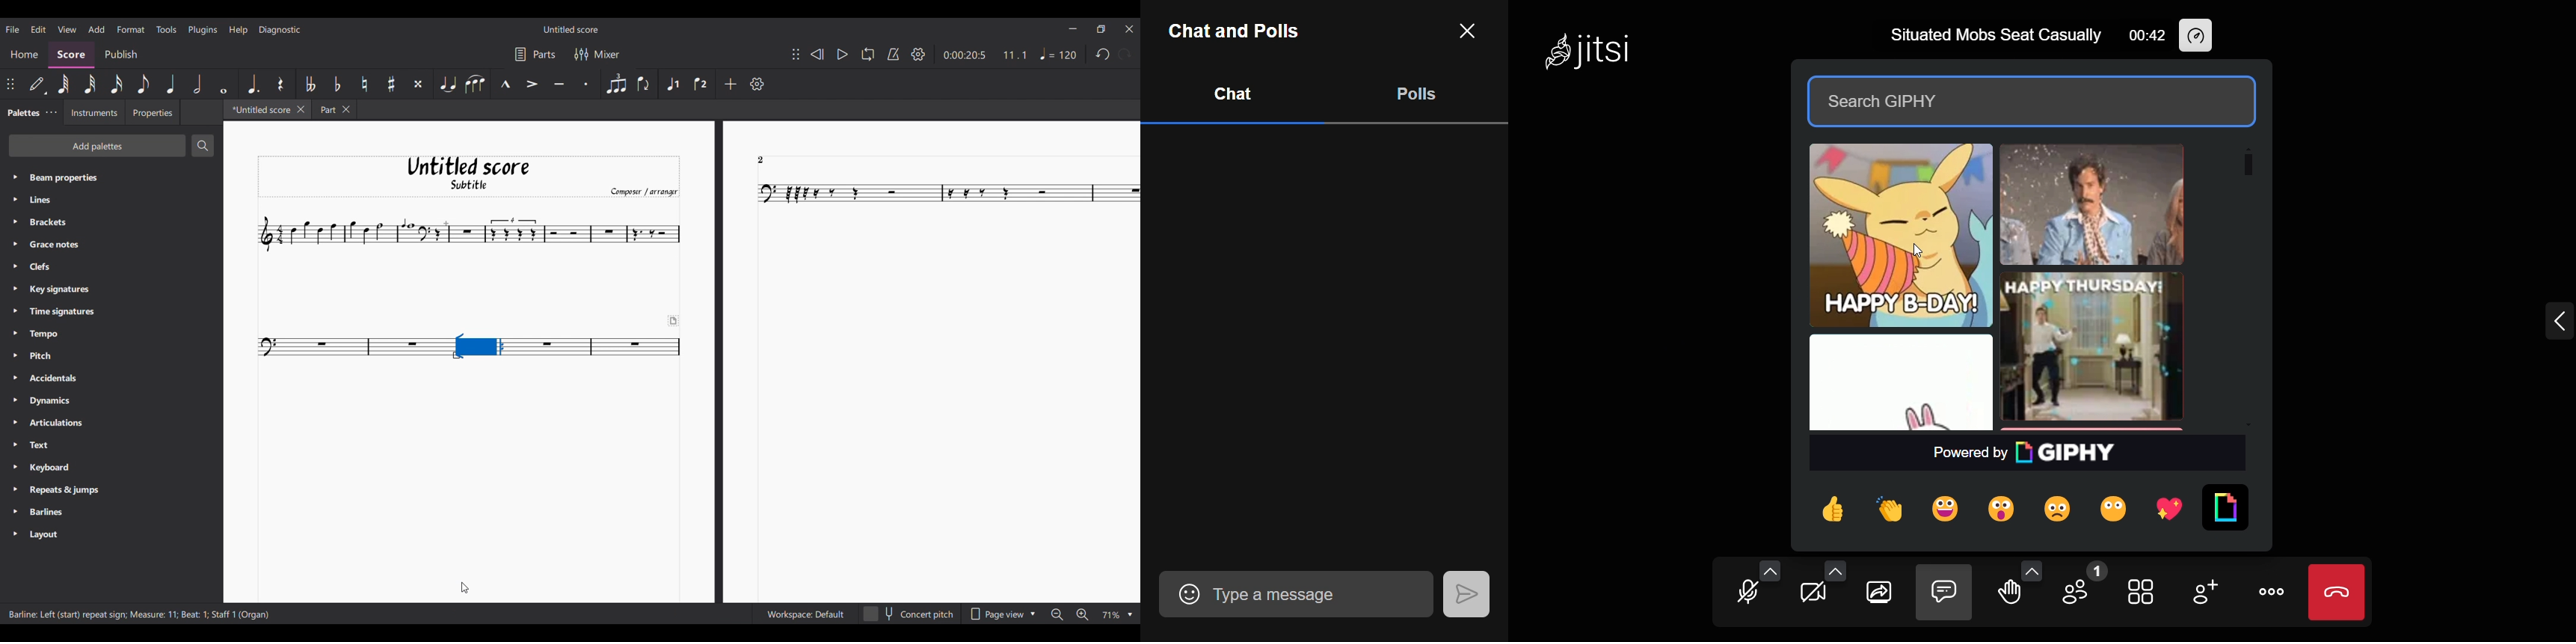 This screenshot has height=644, width=2576. Describe the element at coordinates (280, 30) in the screenshot. I see `Diagnostic menu` at that location.